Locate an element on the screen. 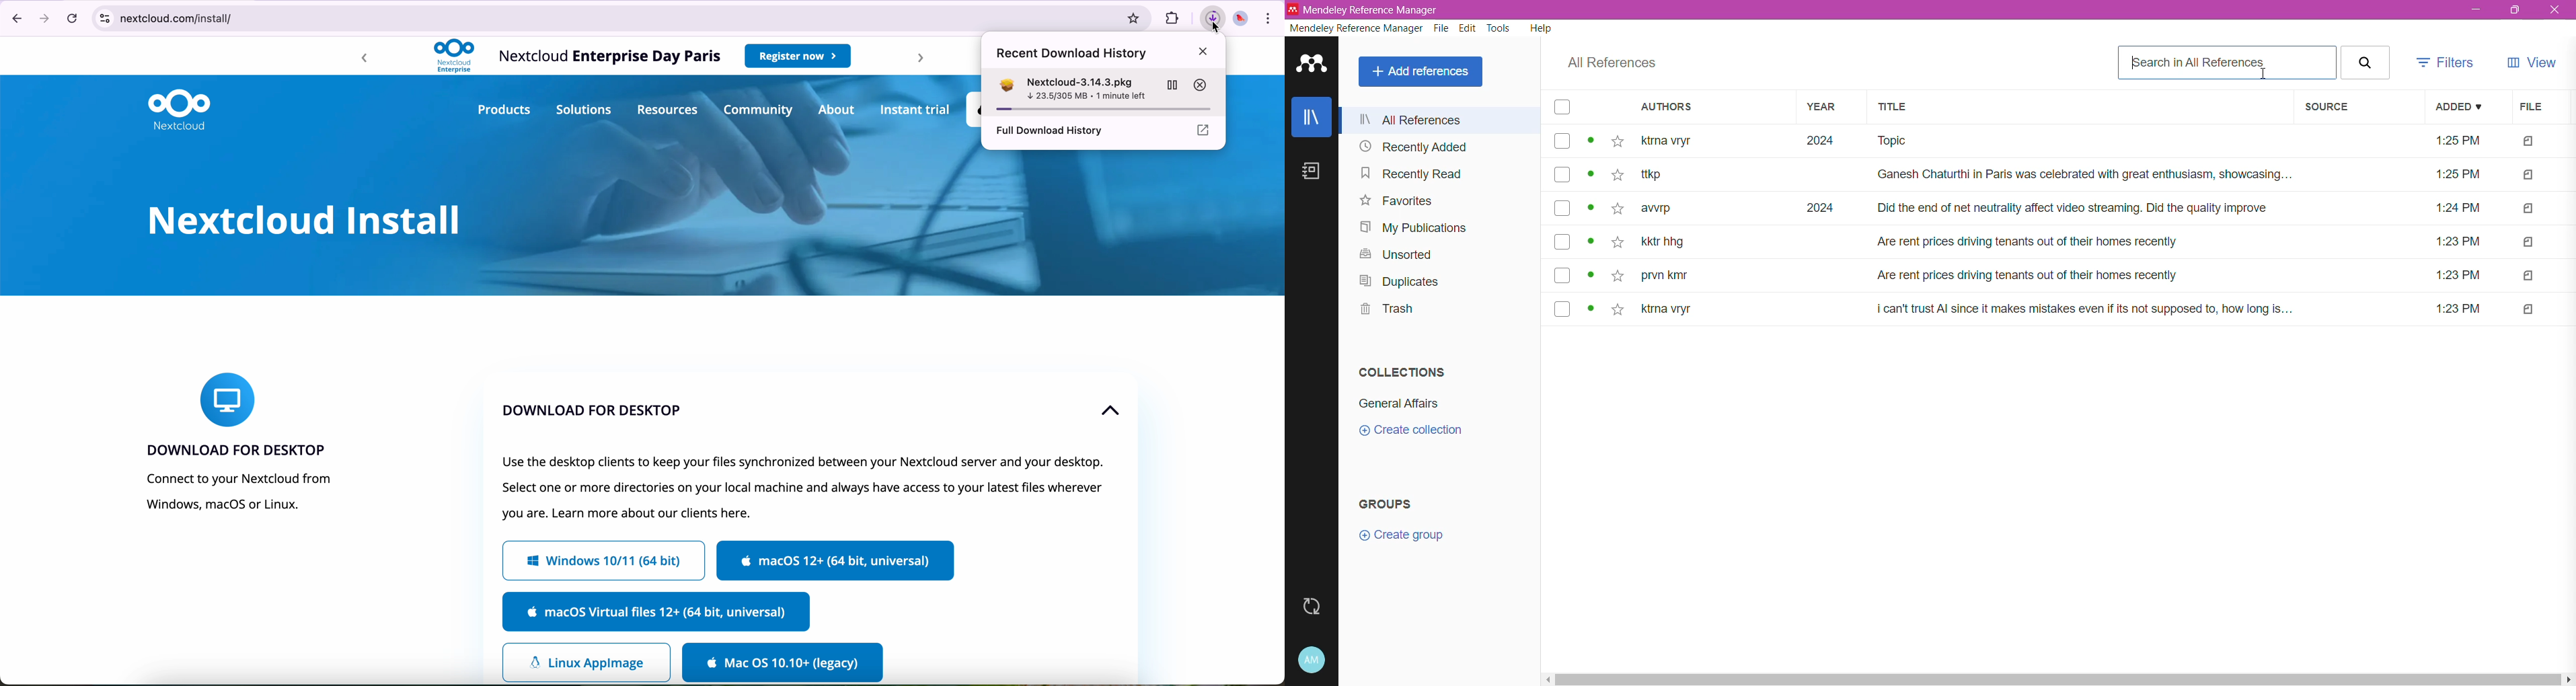 This screenshot has width=2576, height=700. Click to Create Collection is located at coordinates (1415, 432).